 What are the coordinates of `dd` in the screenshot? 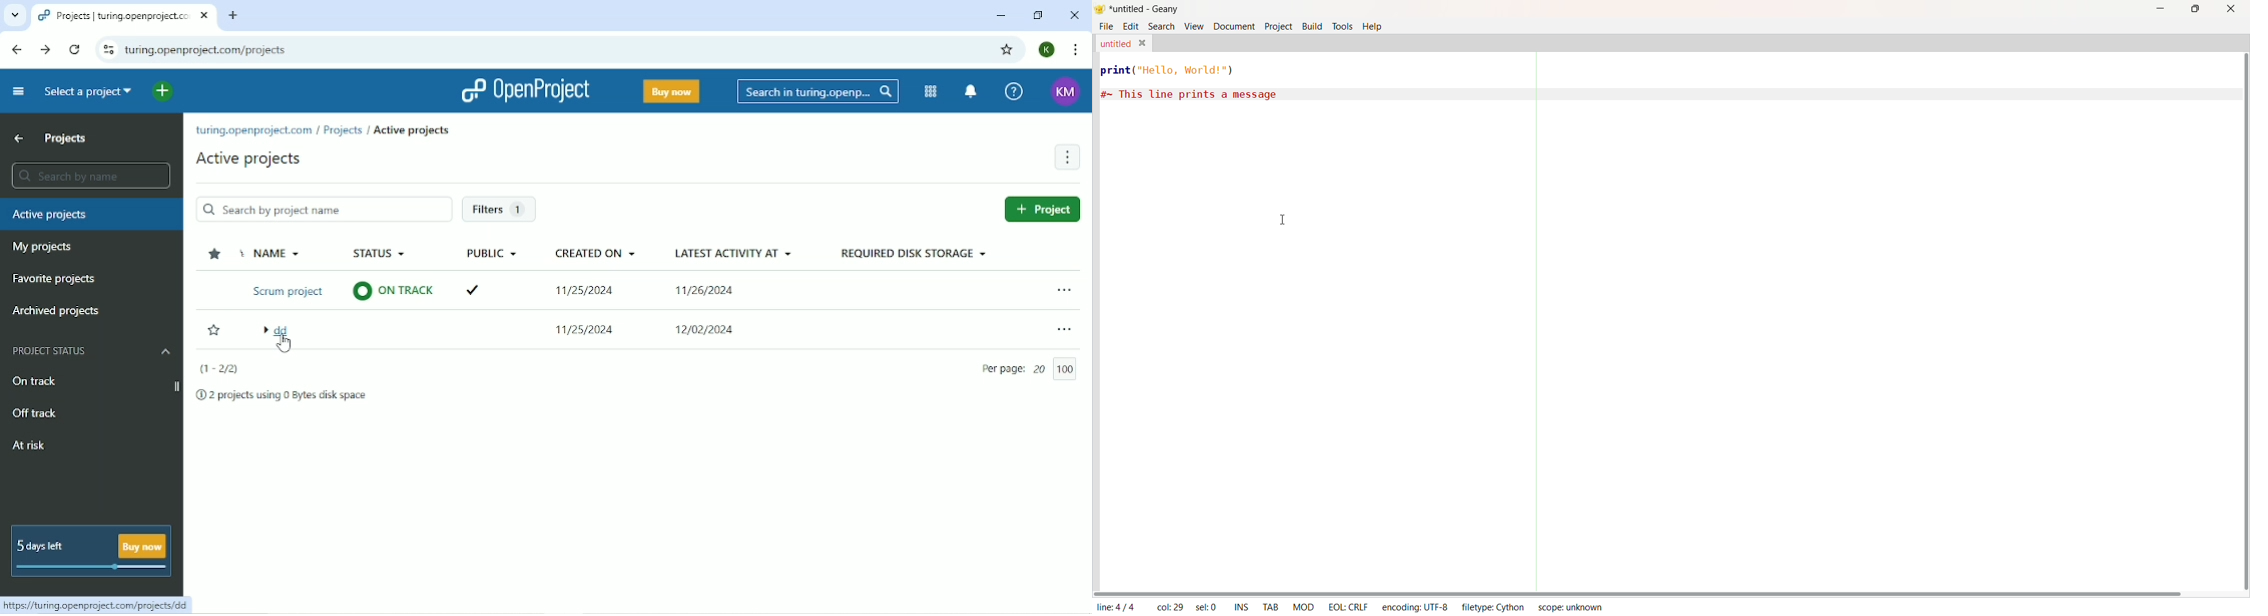 It's located at (282, 329).